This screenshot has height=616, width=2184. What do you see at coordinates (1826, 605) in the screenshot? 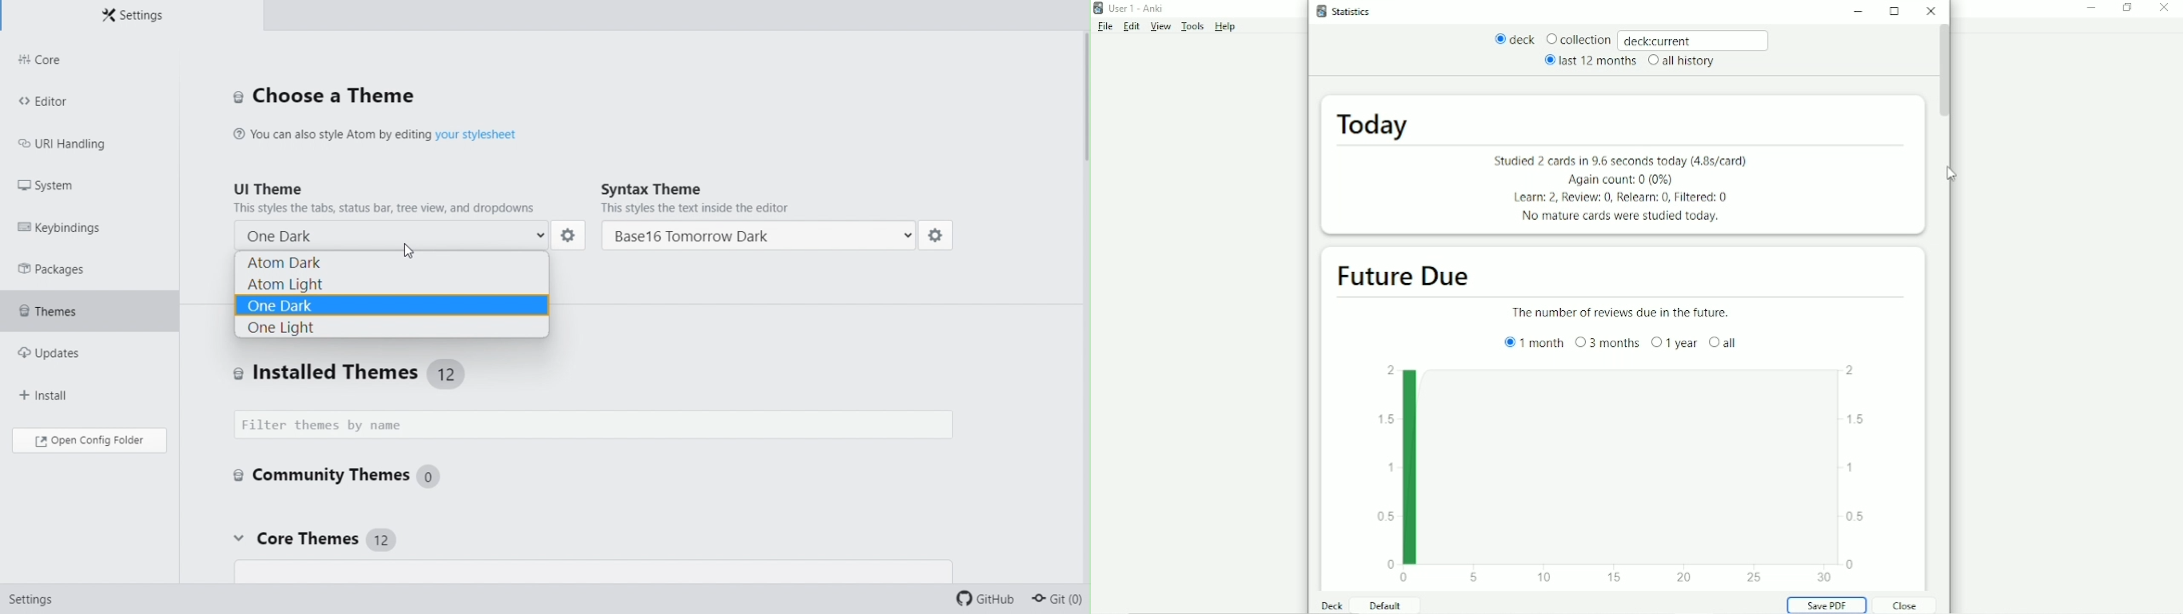
I see `Save PDF` at bounding box center [1826, 605].